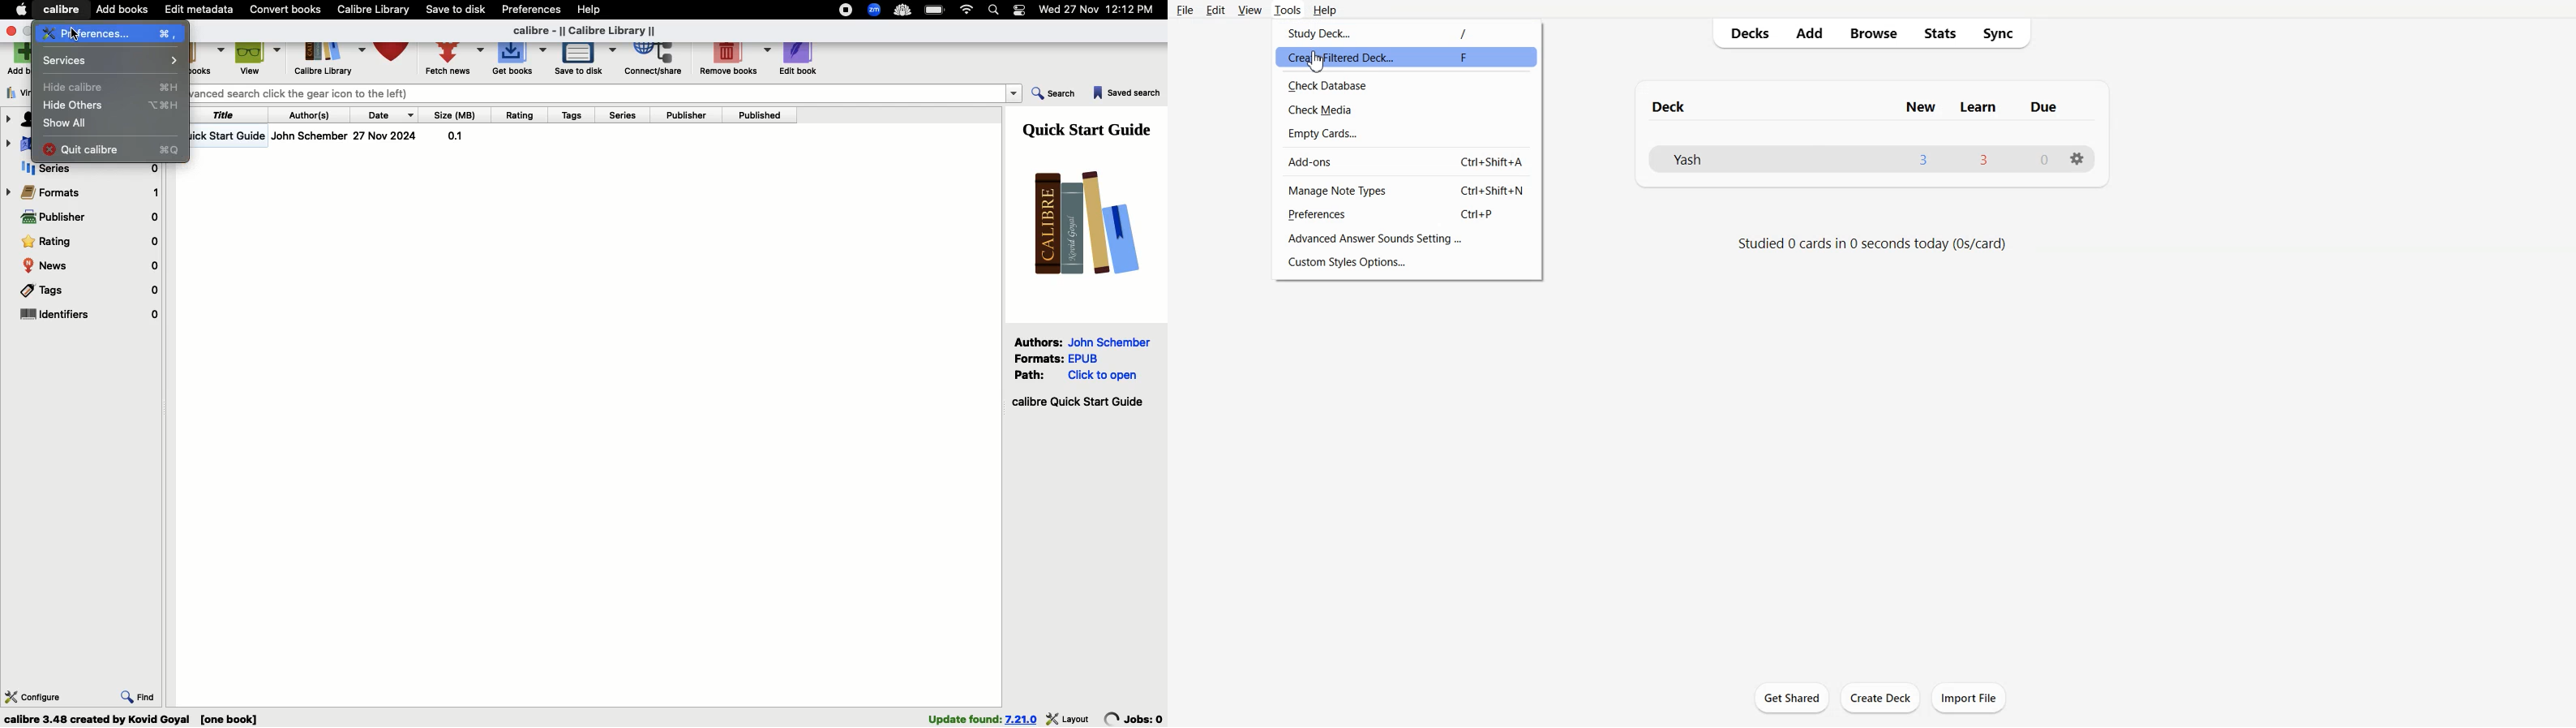 This screenshot has height=728, width=2576. I want to click on Authors, so click(310, 115).